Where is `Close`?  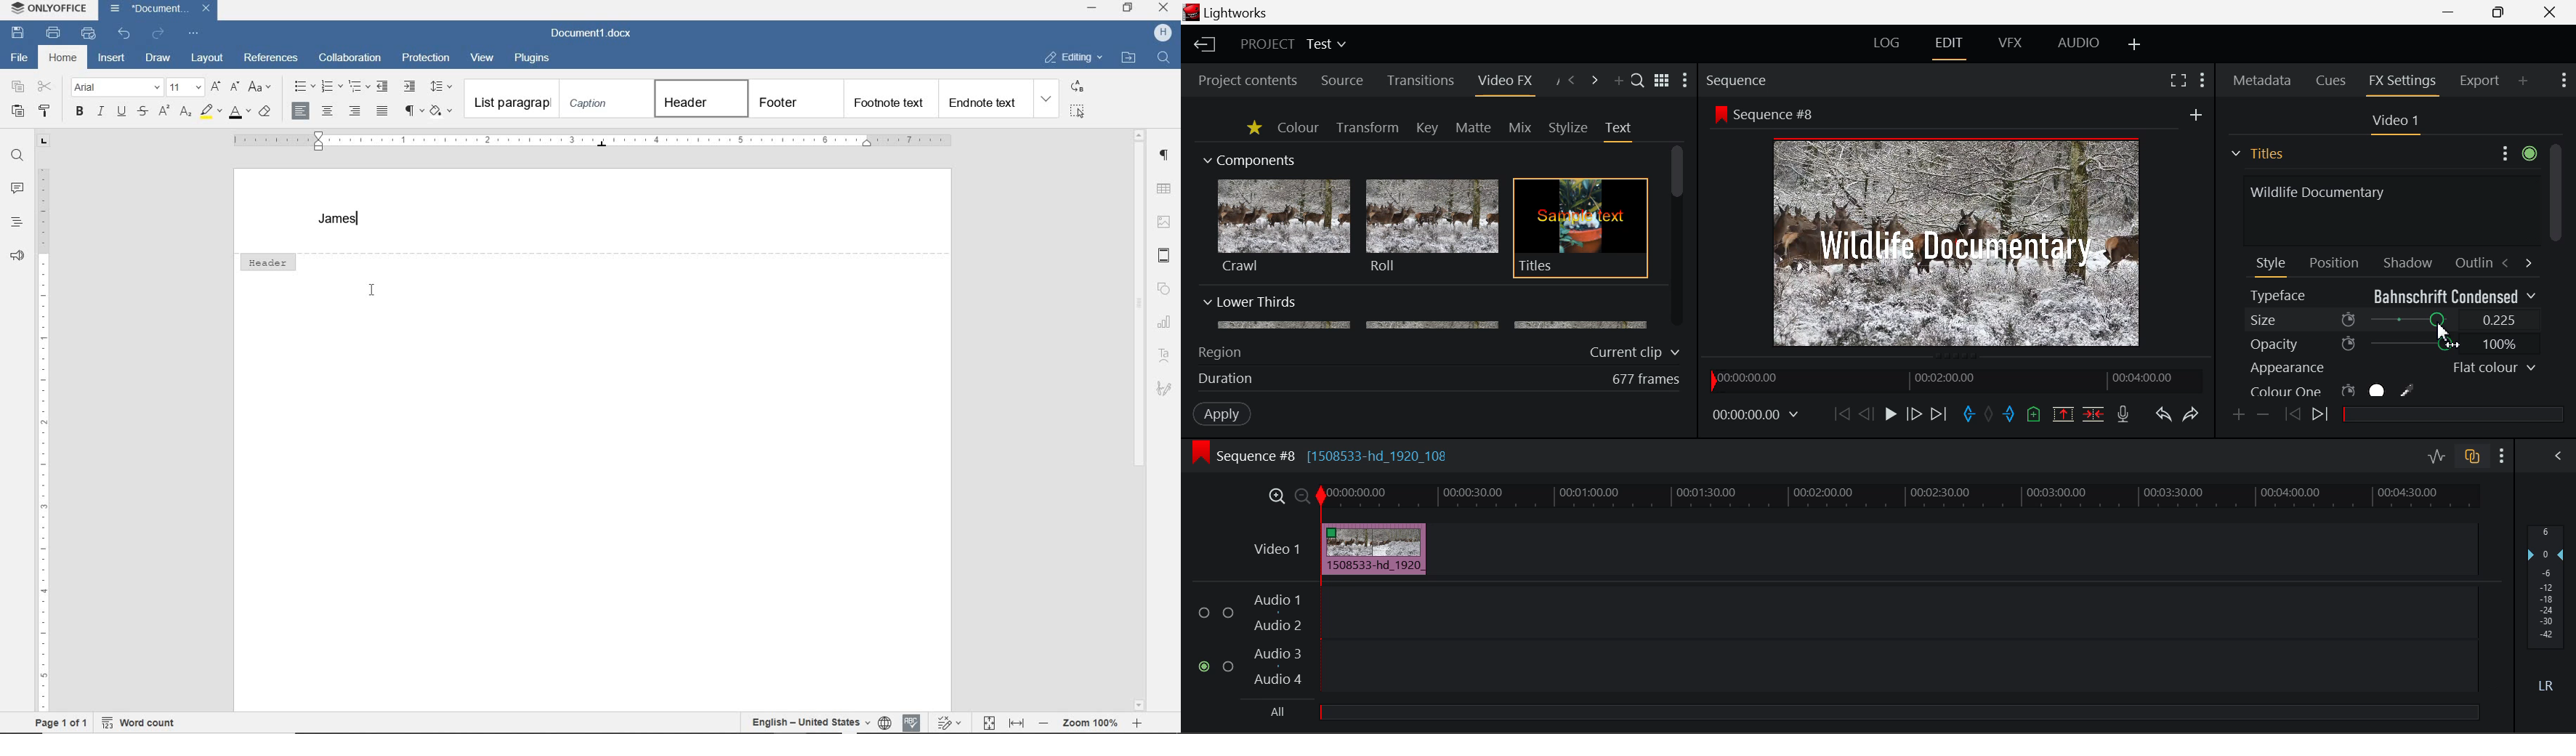 Close is located at coordinates (2551, 11).